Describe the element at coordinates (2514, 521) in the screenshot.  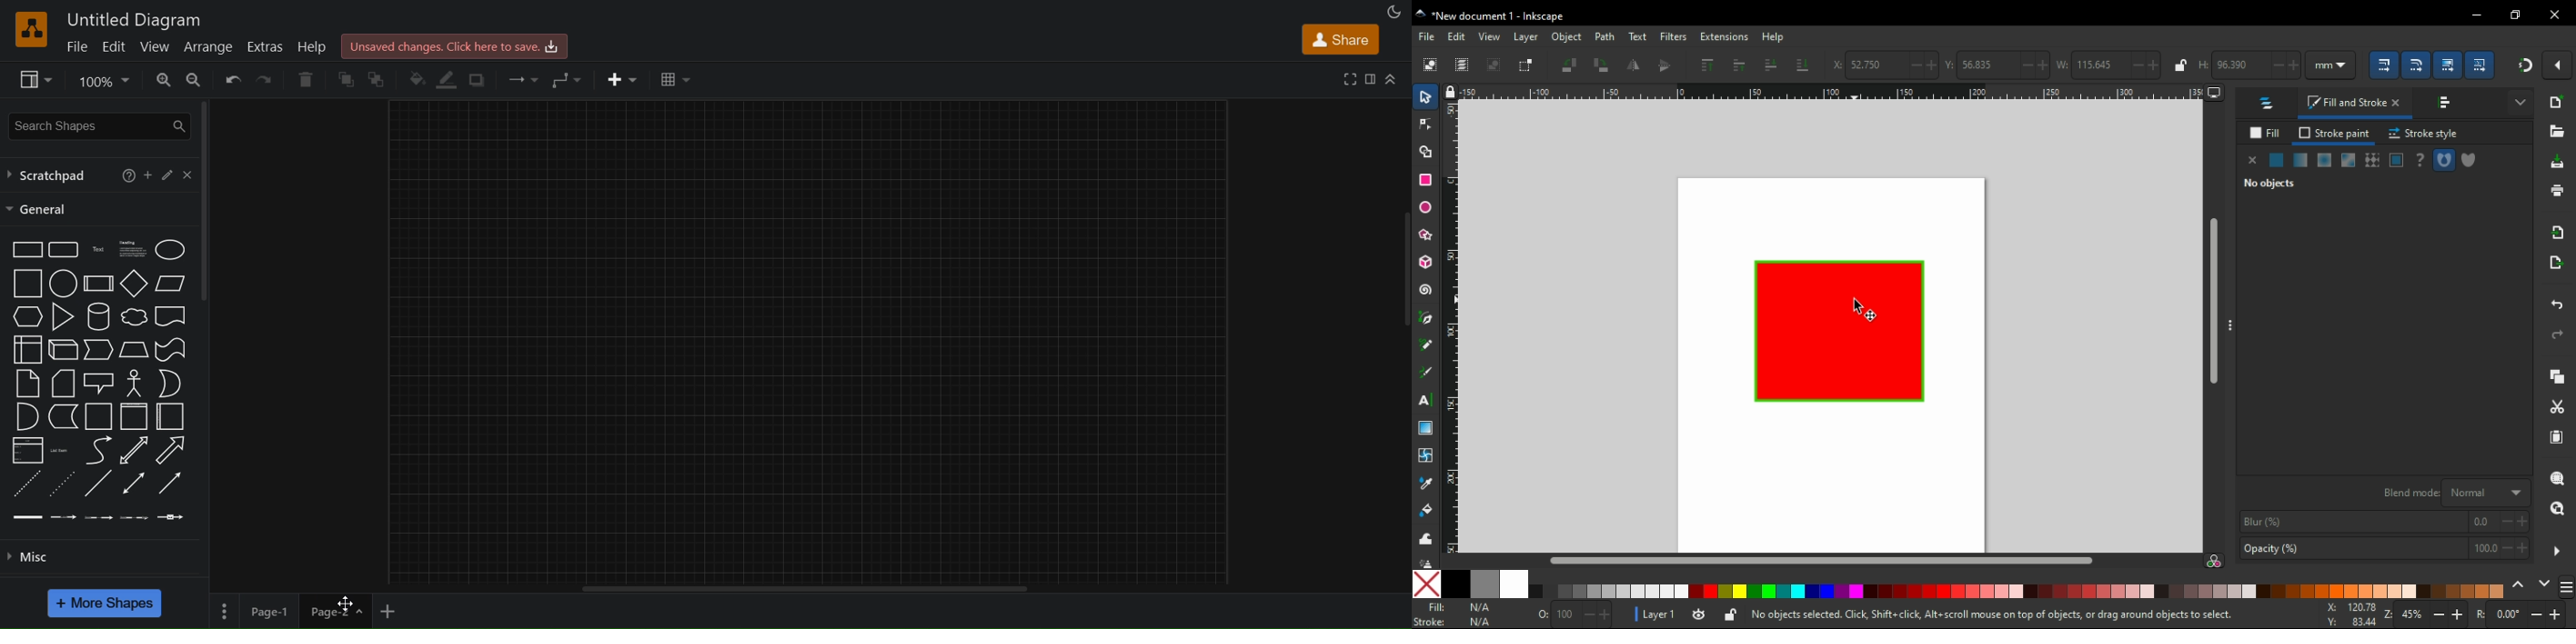
I see `increase/decrease` at that location.